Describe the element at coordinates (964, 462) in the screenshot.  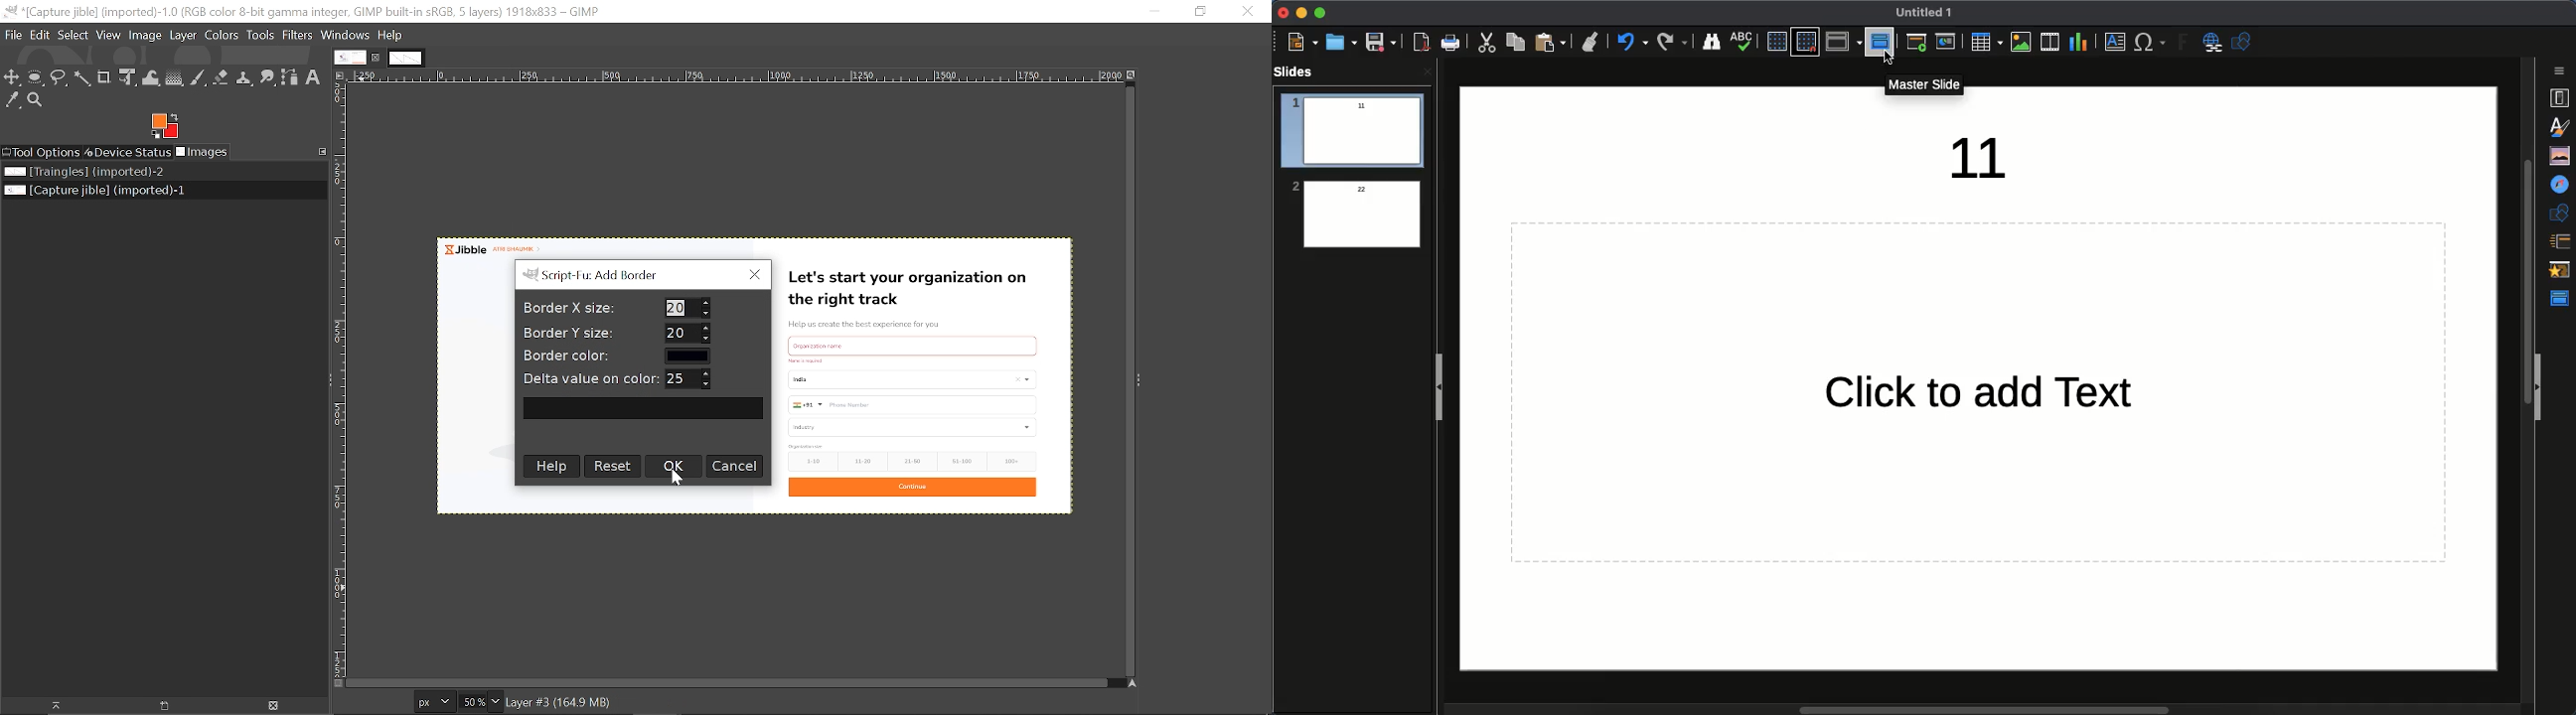
I see `51-100` at that location.